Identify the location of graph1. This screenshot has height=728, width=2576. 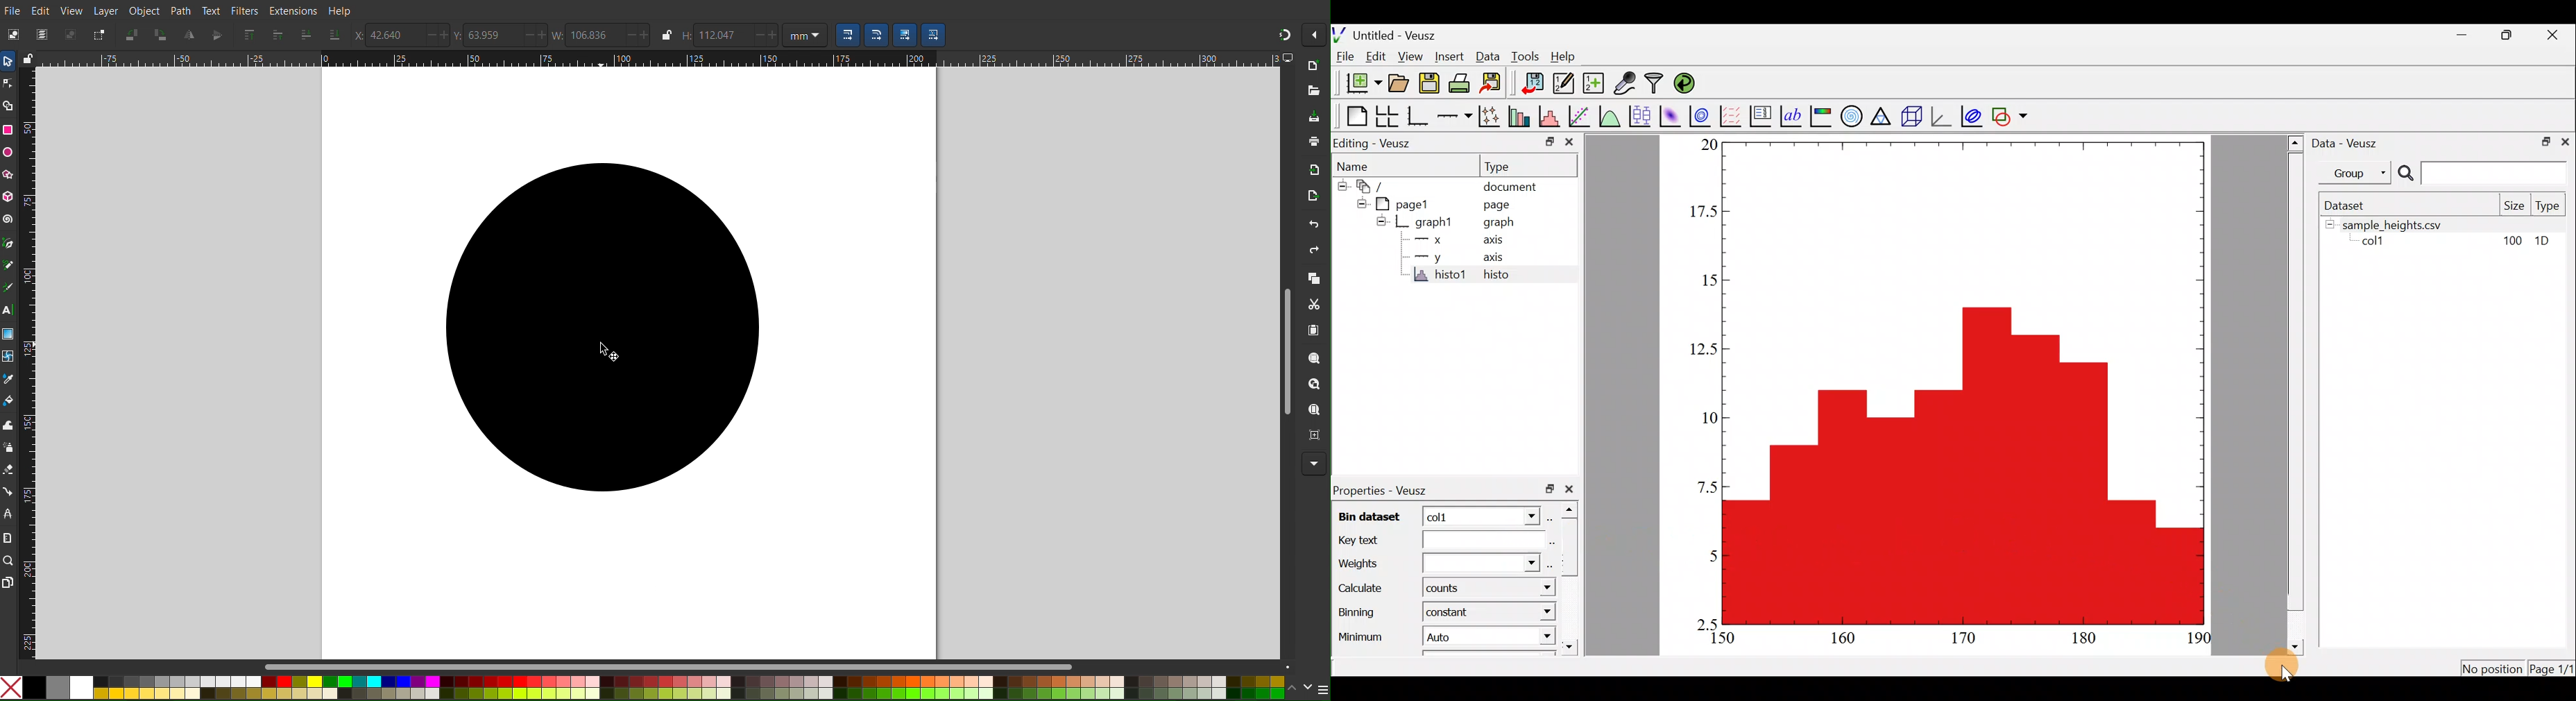
(1432, 223).